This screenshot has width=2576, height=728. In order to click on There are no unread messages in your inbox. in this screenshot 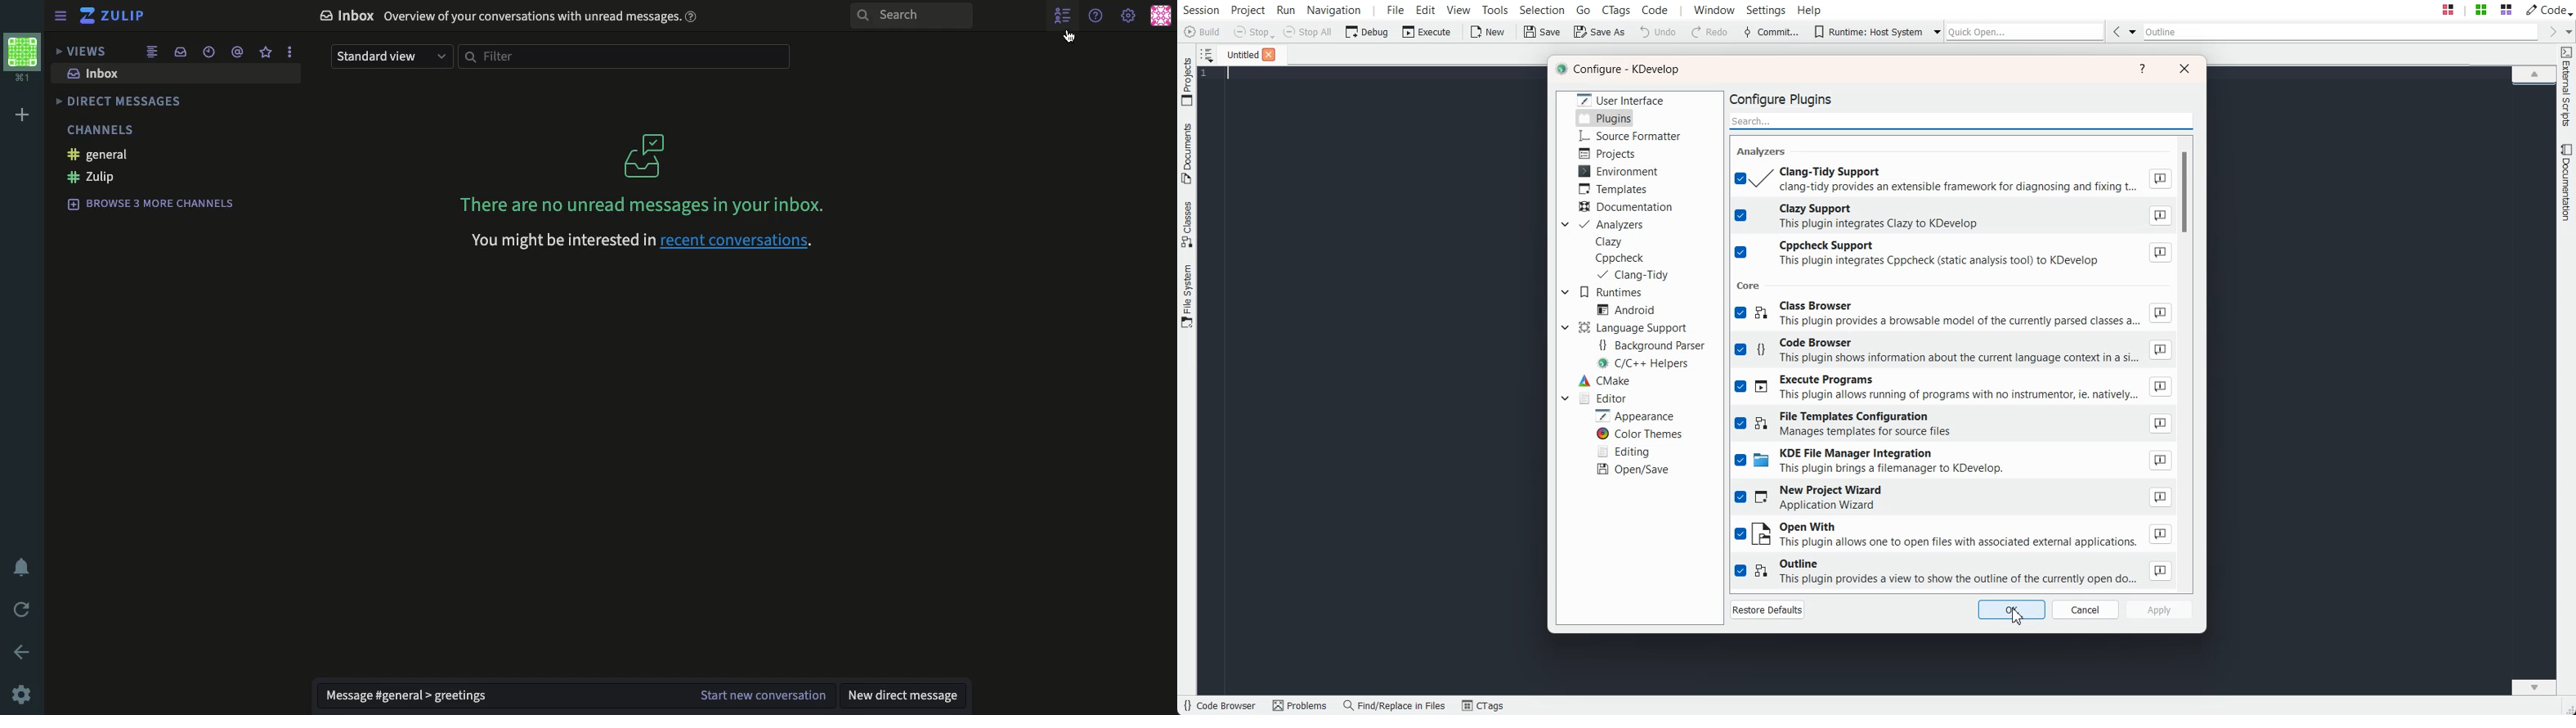, I will do `click(637, 173)`.